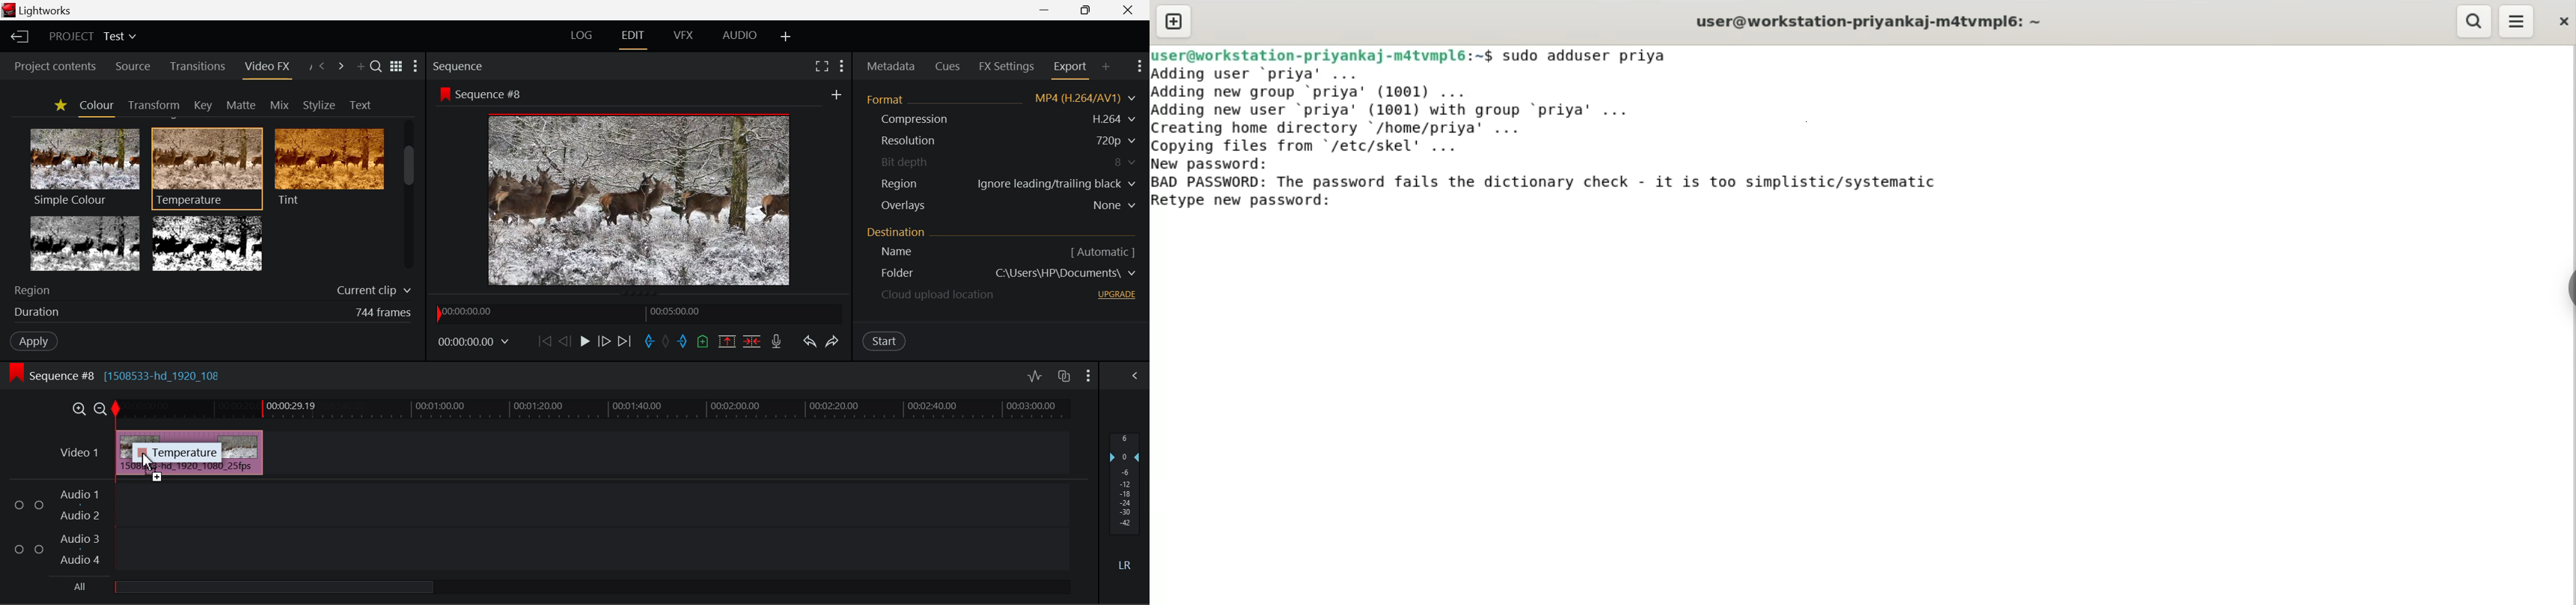 The image size is (2576, 616). Describe the element at coordinates (38, 548) in the screenshot. I see `Checkbox` at that location.